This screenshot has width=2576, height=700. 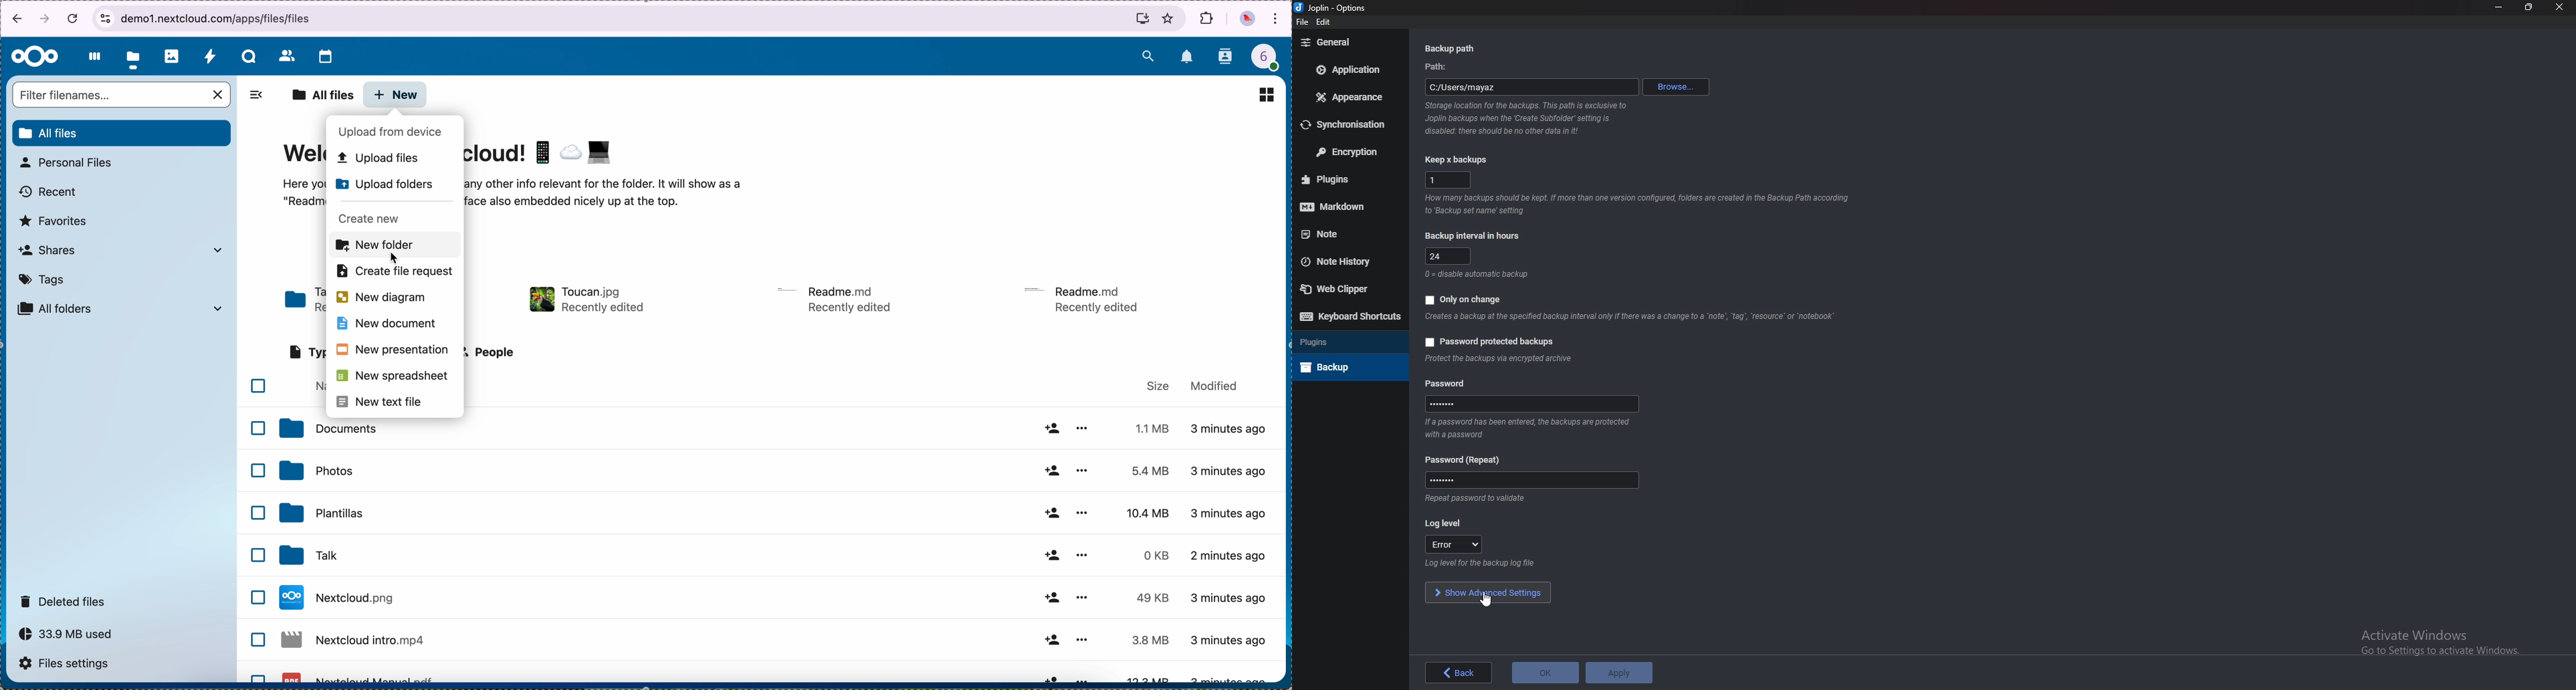 What do you see at coordinates (120, 249) in the screenshot?
I see `shares` at bounding box center [120, 249].